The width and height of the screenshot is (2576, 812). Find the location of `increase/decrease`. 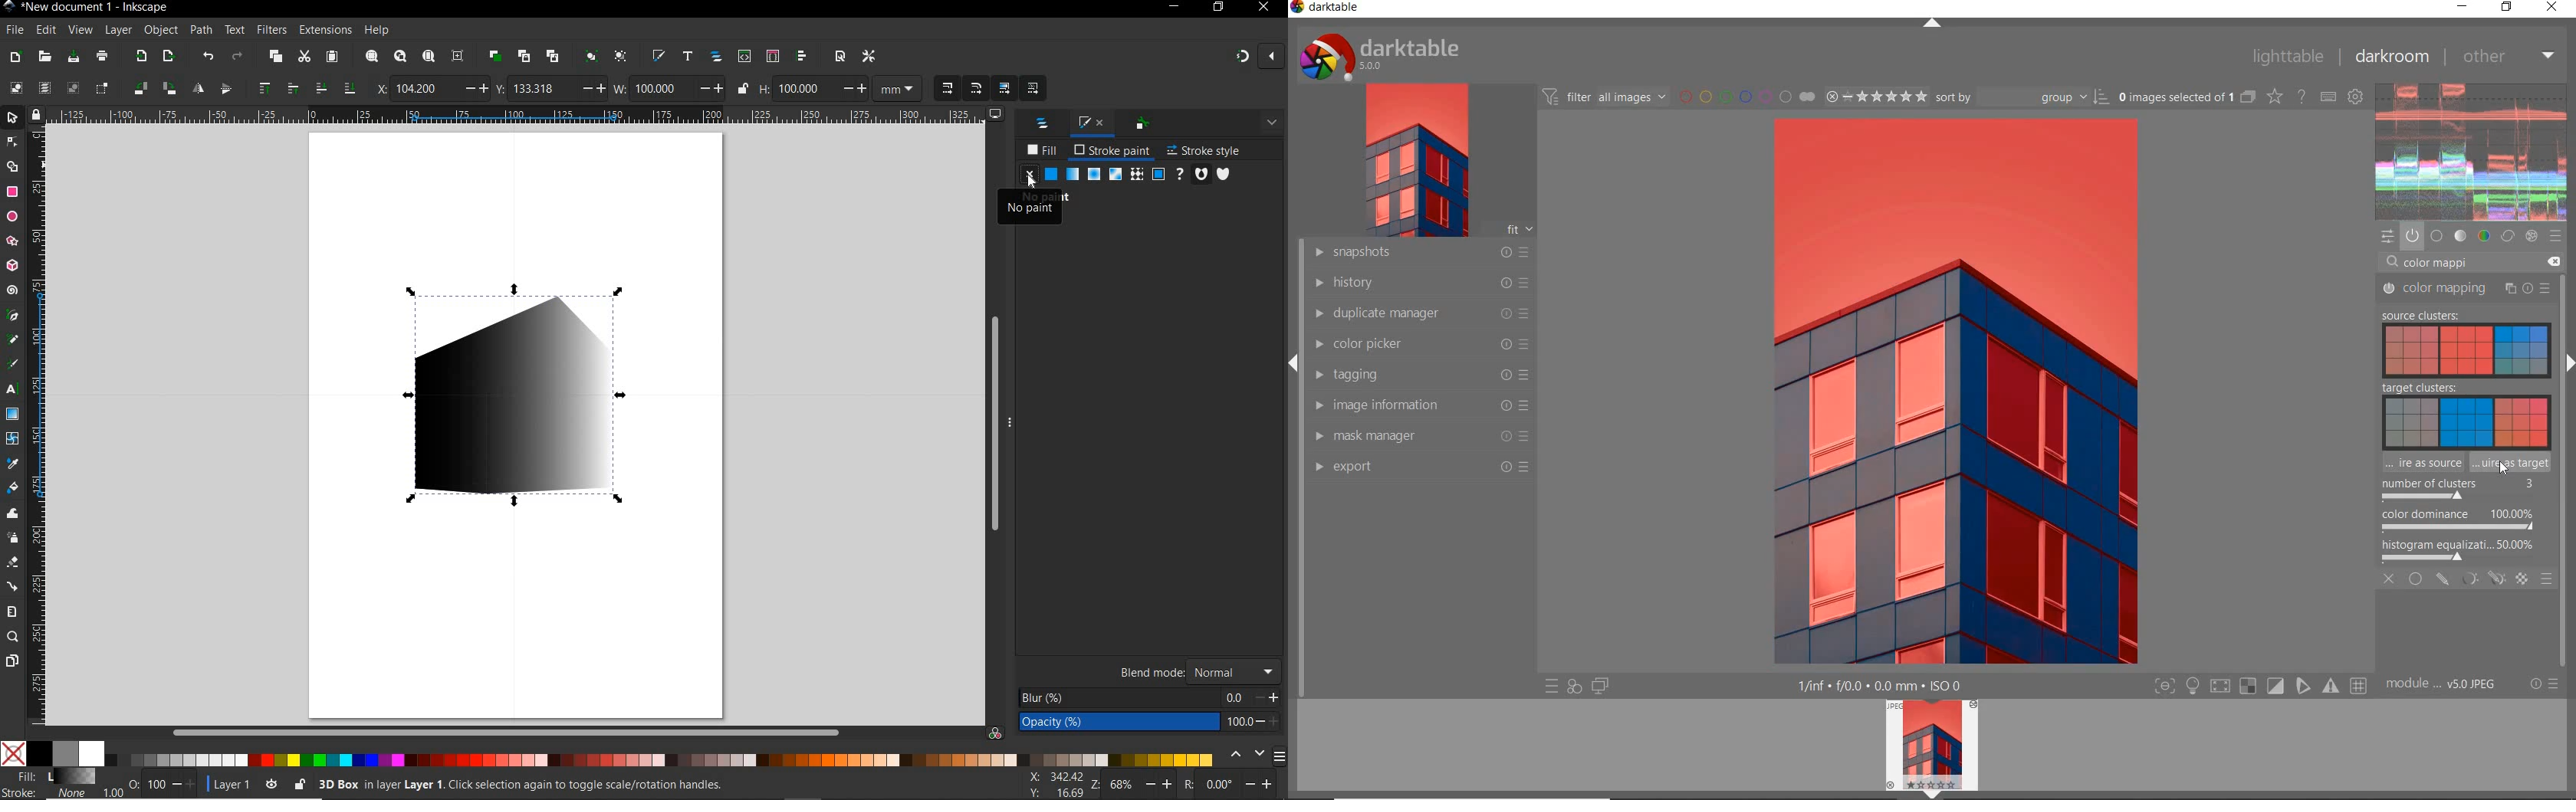

increase/decrease is located at coordinates (711, 88).